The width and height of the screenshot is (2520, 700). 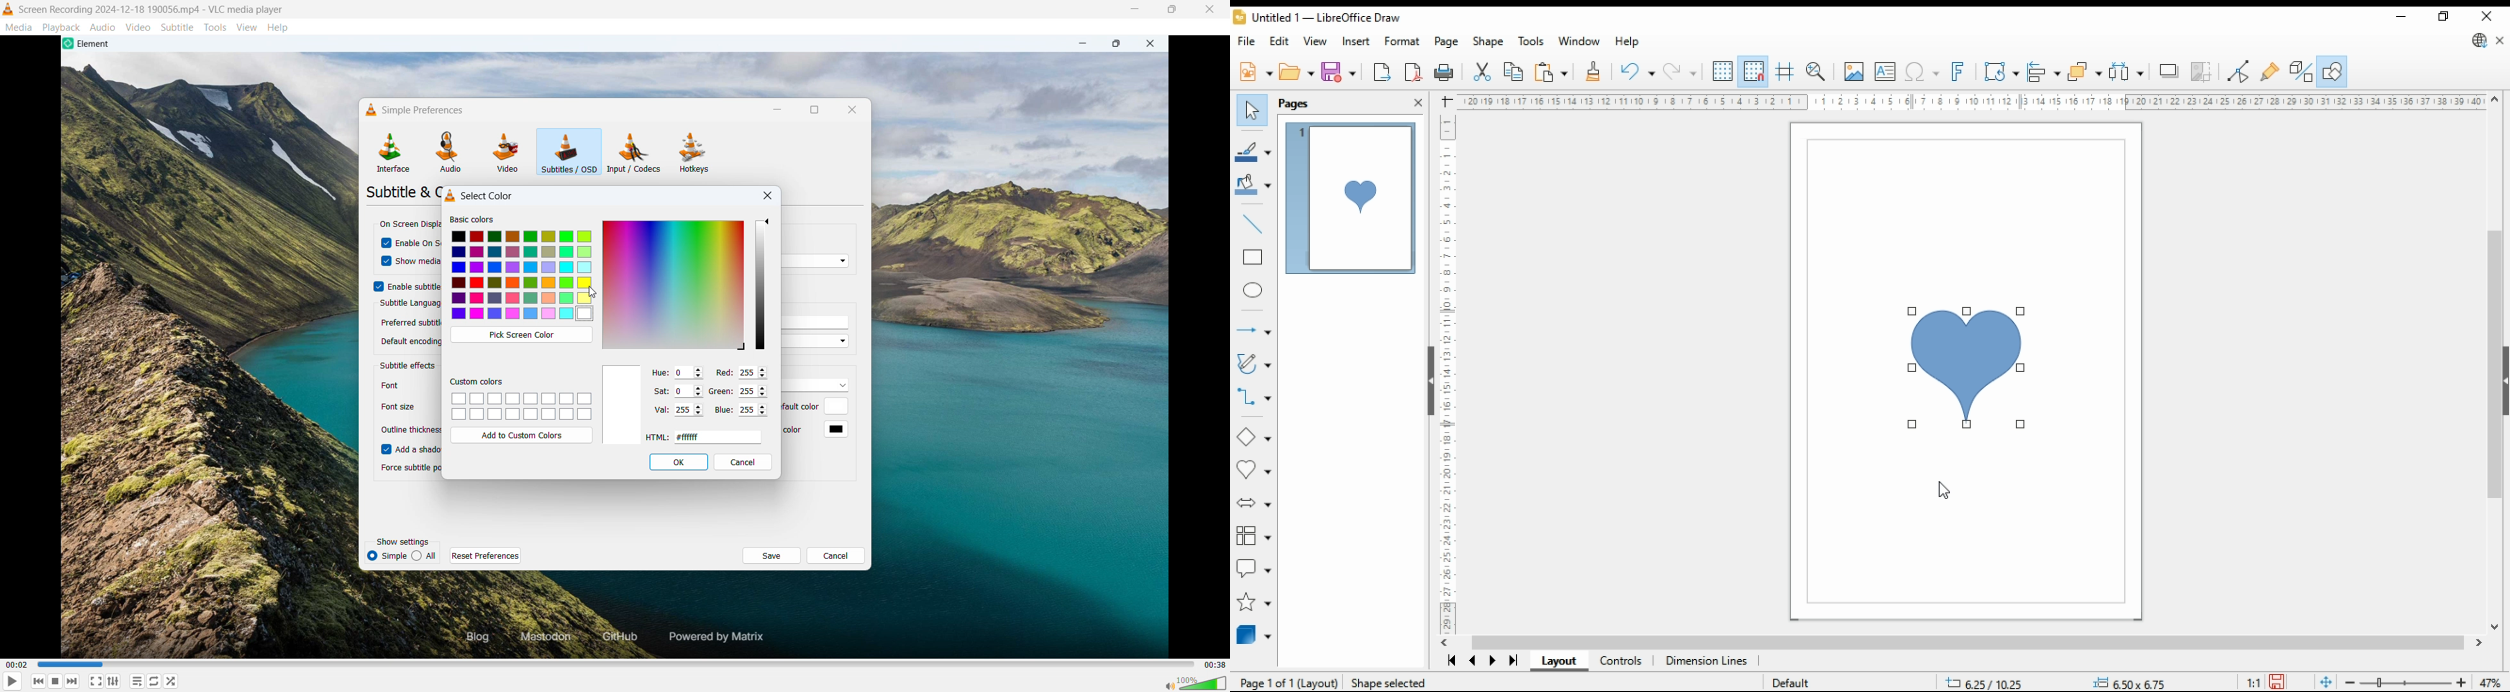 What do you see at coordinates (17, 664) in the screenshot?
I see `Time elapsed ` at bounding box center [17, 664].